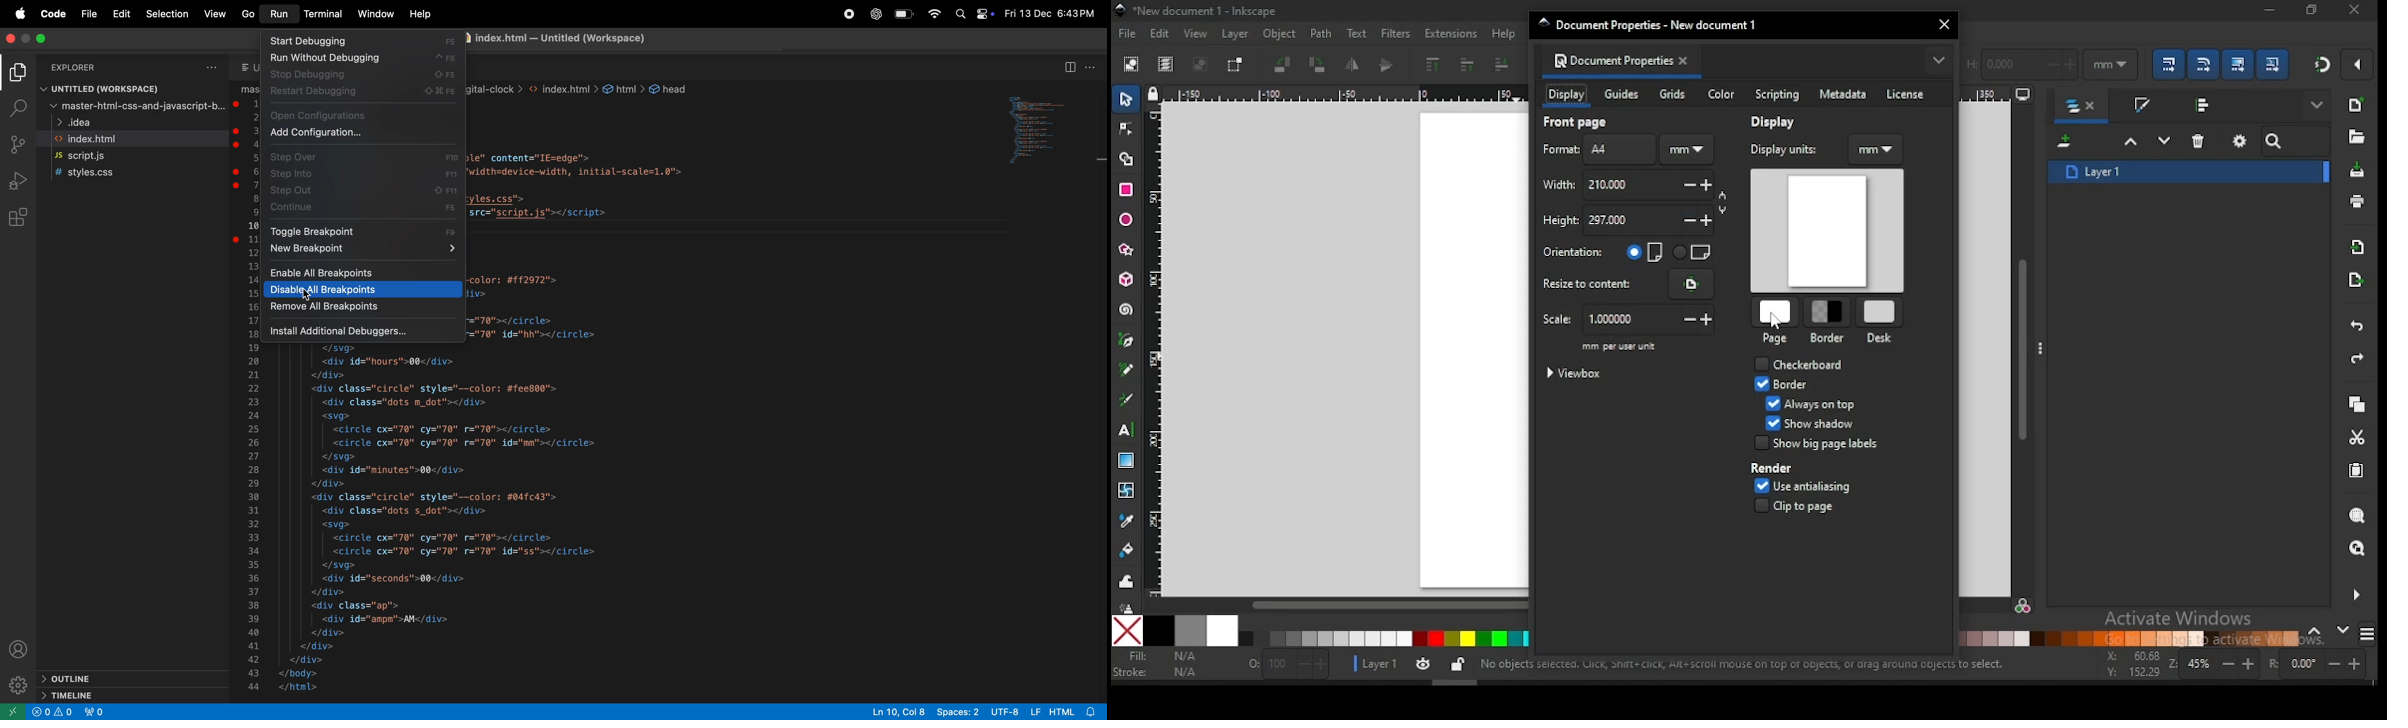  I want to click on when scaling rectangle, scale the radii of rounded corners, so click(2202, 64).